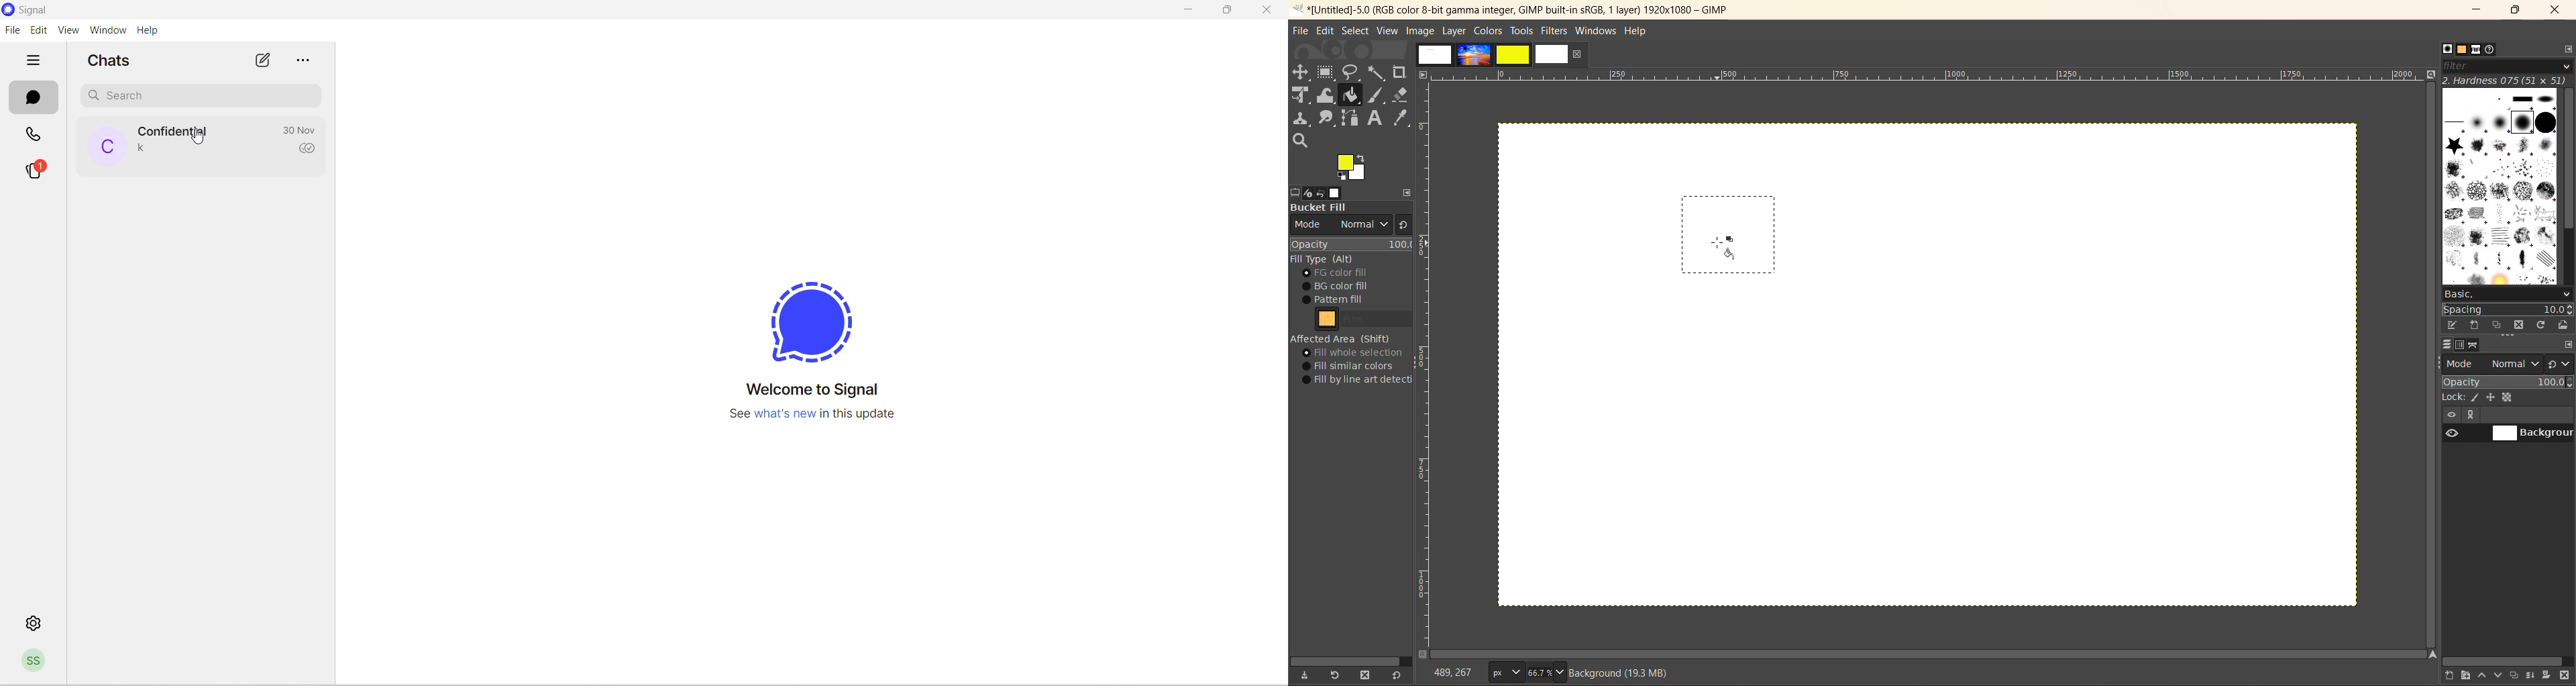  I want to click on vertical scroll bar, so click(2426, 343).